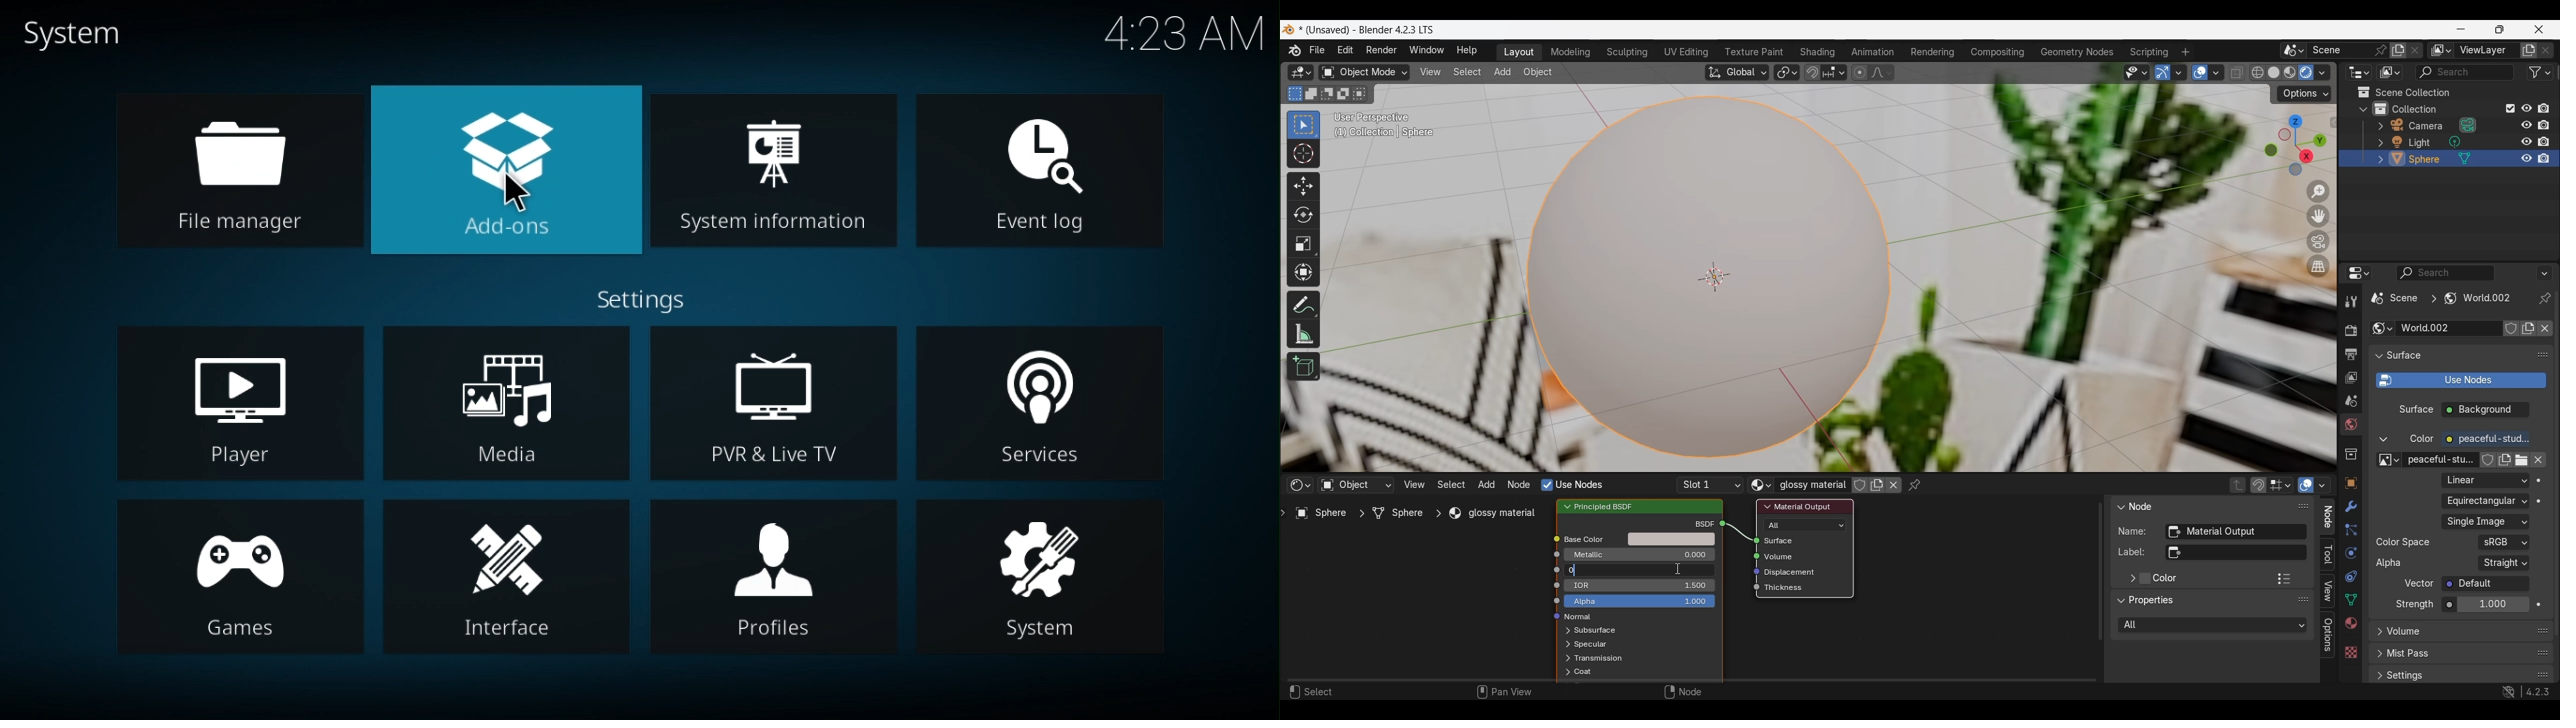 Image resolution: width=2576 pixels, height=728 pixels. I want to click on Alpha, so click(1639, 601).